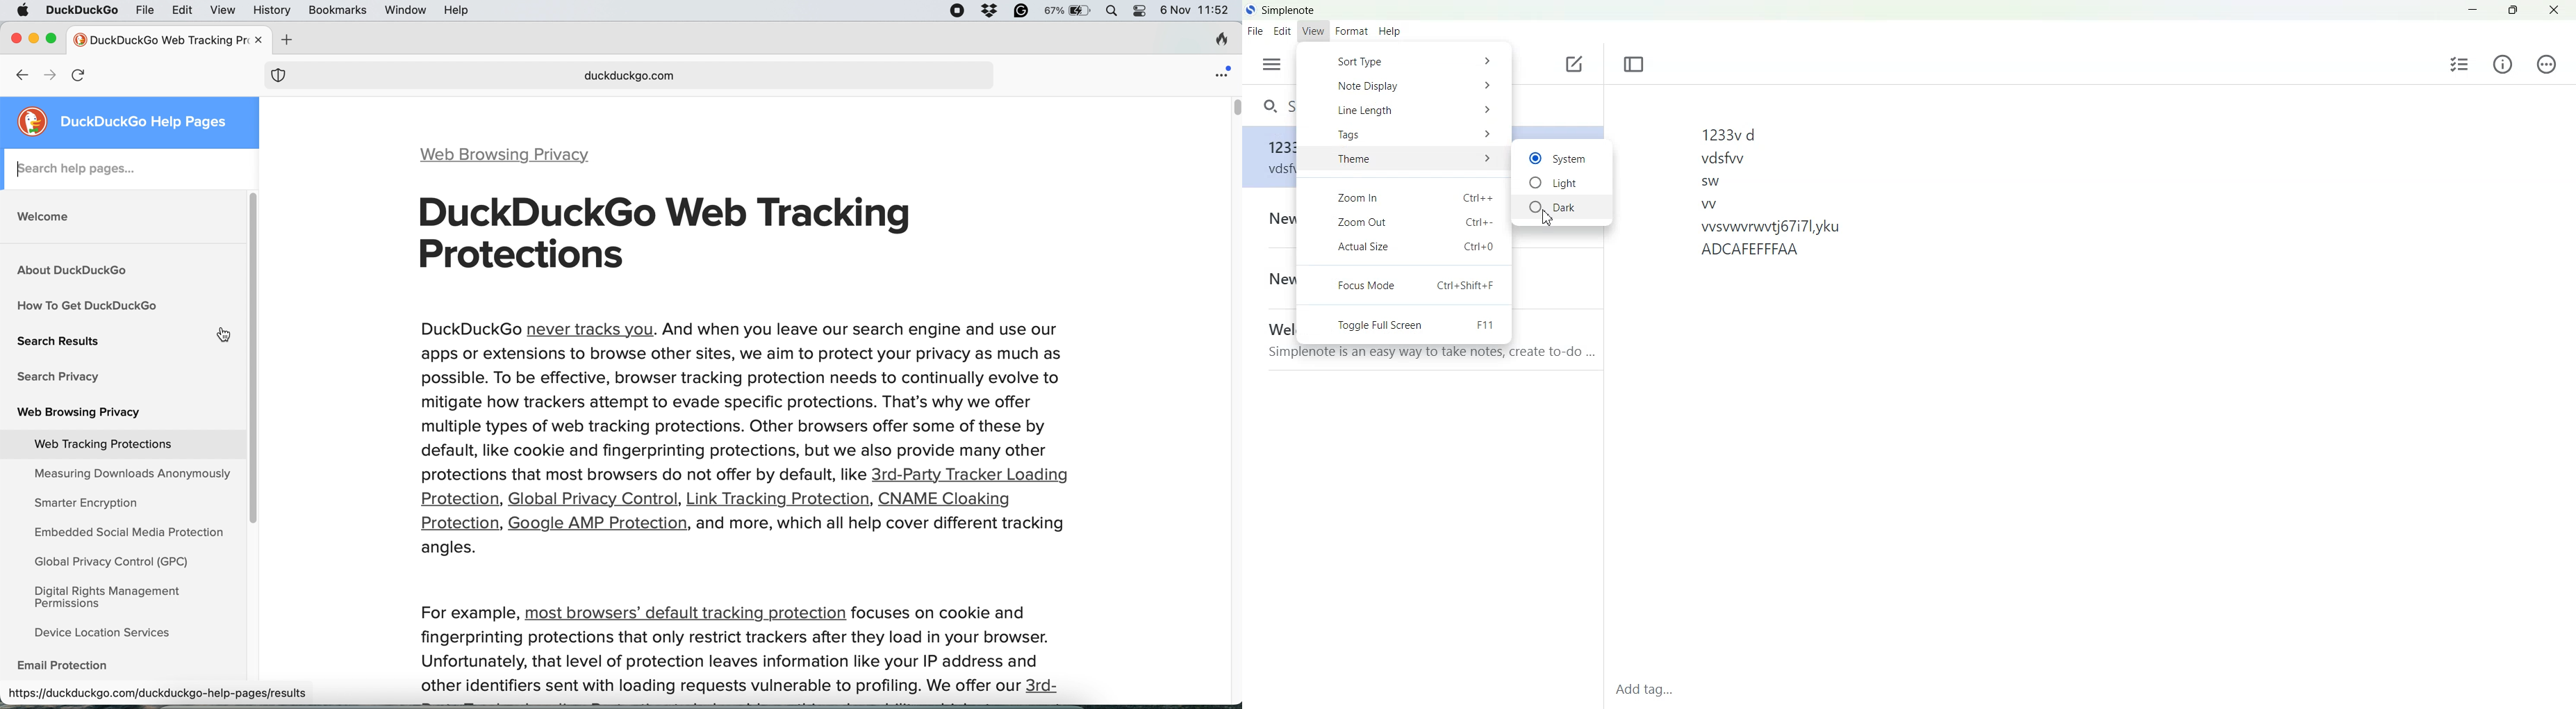 The height and width of the screenshot is (728, 2576). Describe the element at coordinates (24, 11) in the screenshot. I see `system logo` at that location.